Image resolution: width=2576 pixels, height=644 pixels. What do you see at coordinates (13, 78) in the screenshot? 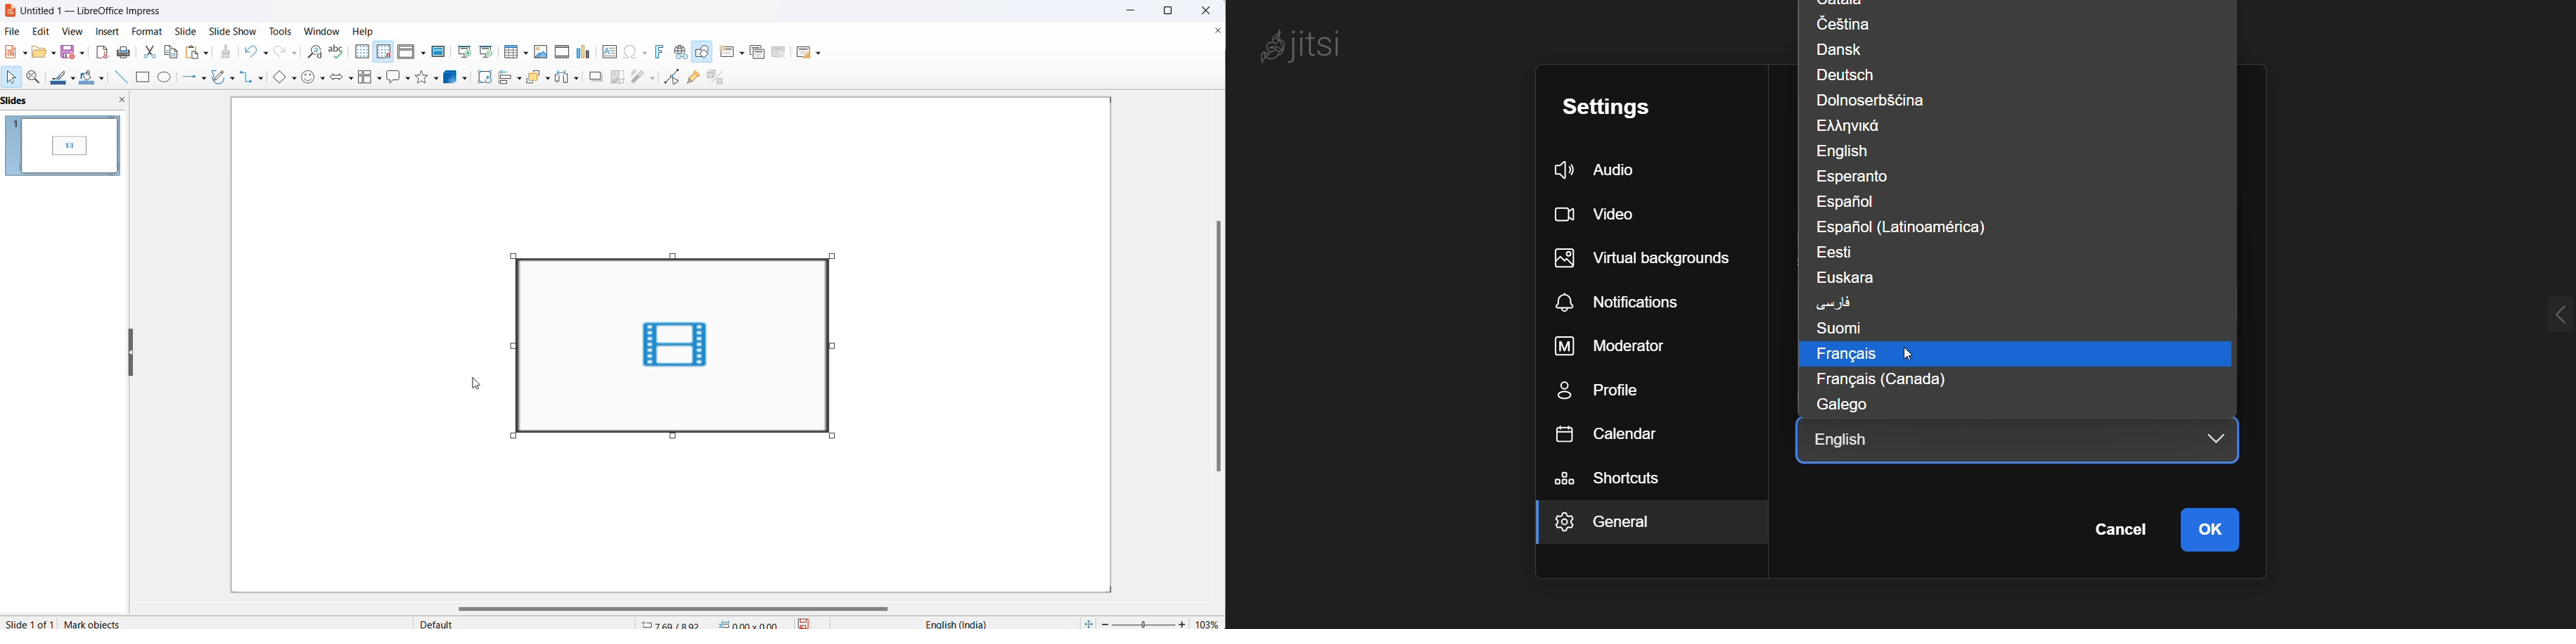
I see `select` at bounding box center [13, 78].